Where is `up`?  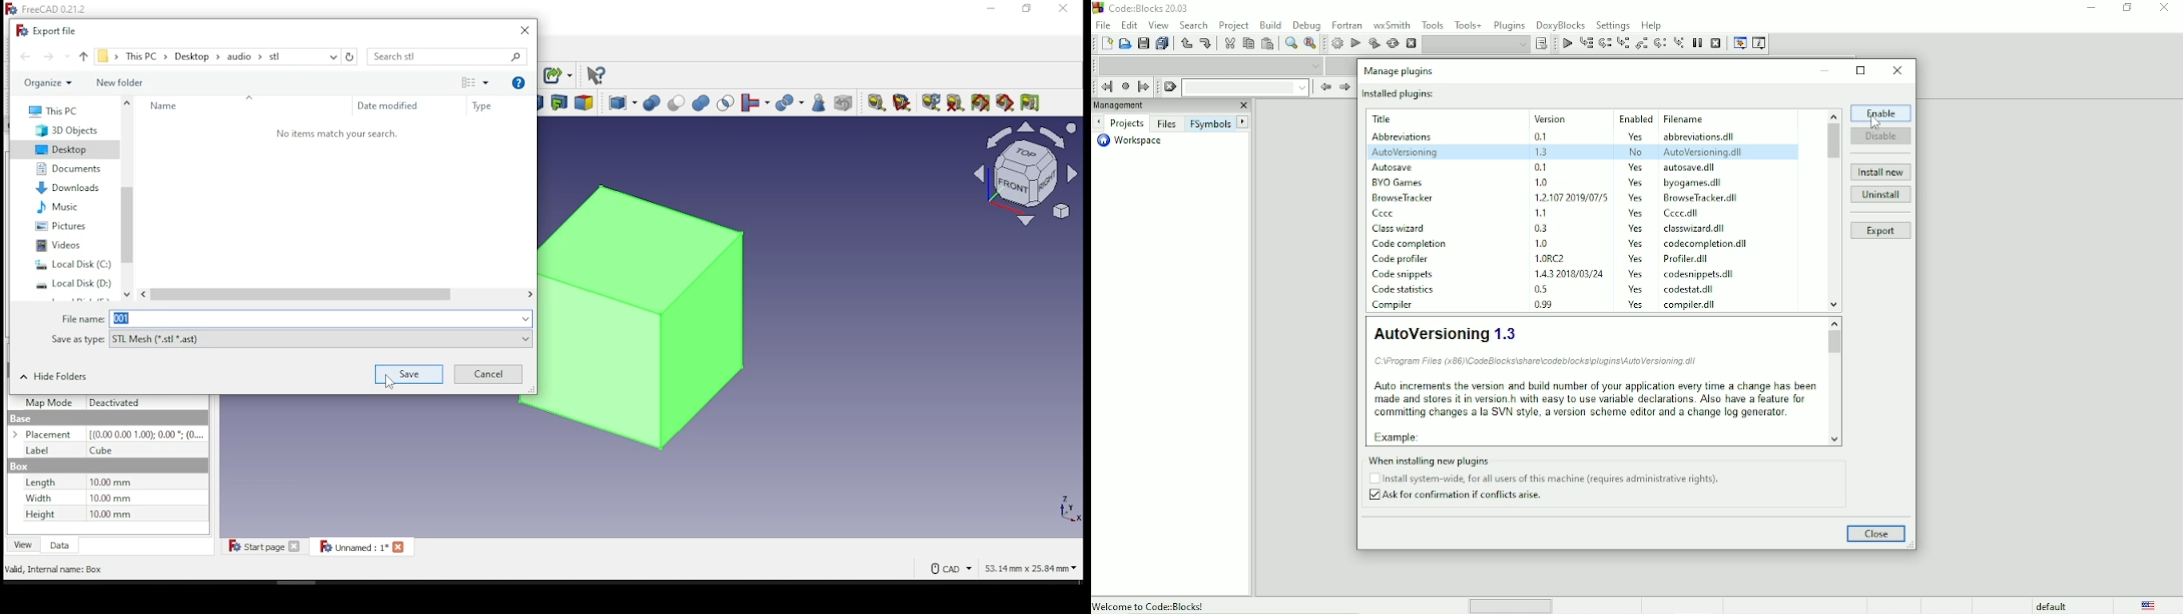
up is located at coordinates (84, 55).